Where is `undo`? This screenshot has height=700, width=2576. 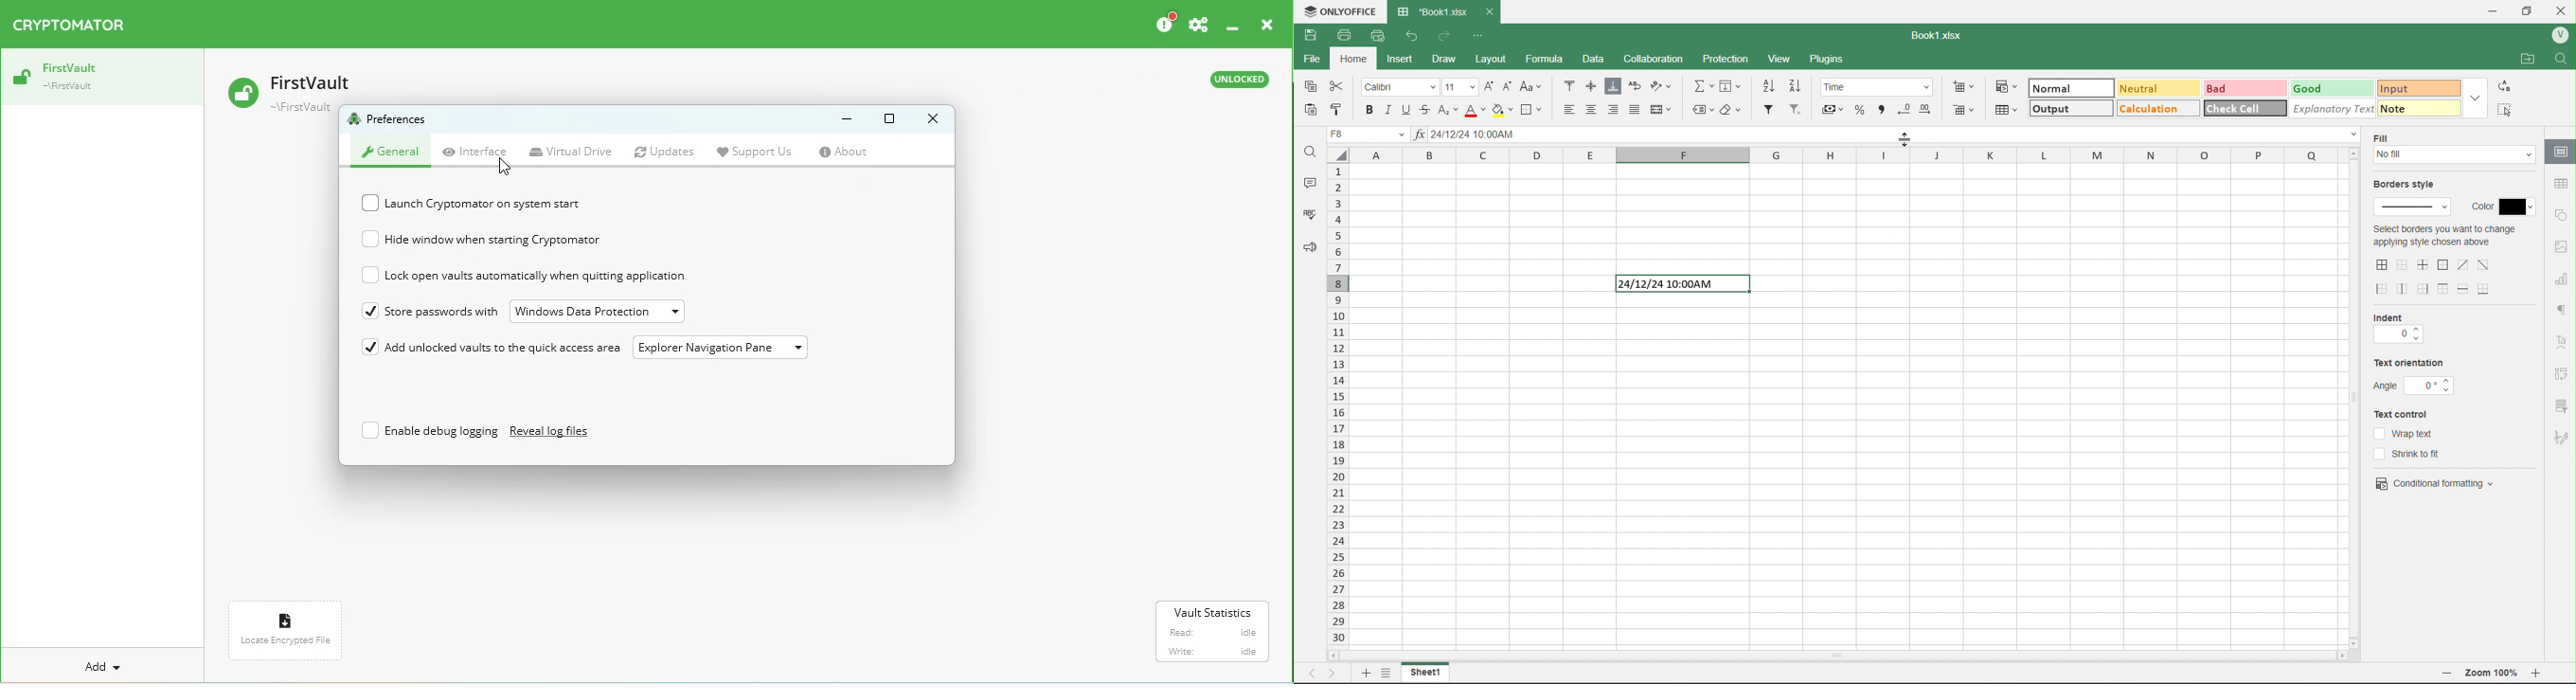
undo is located at coordinates (1408, 35).